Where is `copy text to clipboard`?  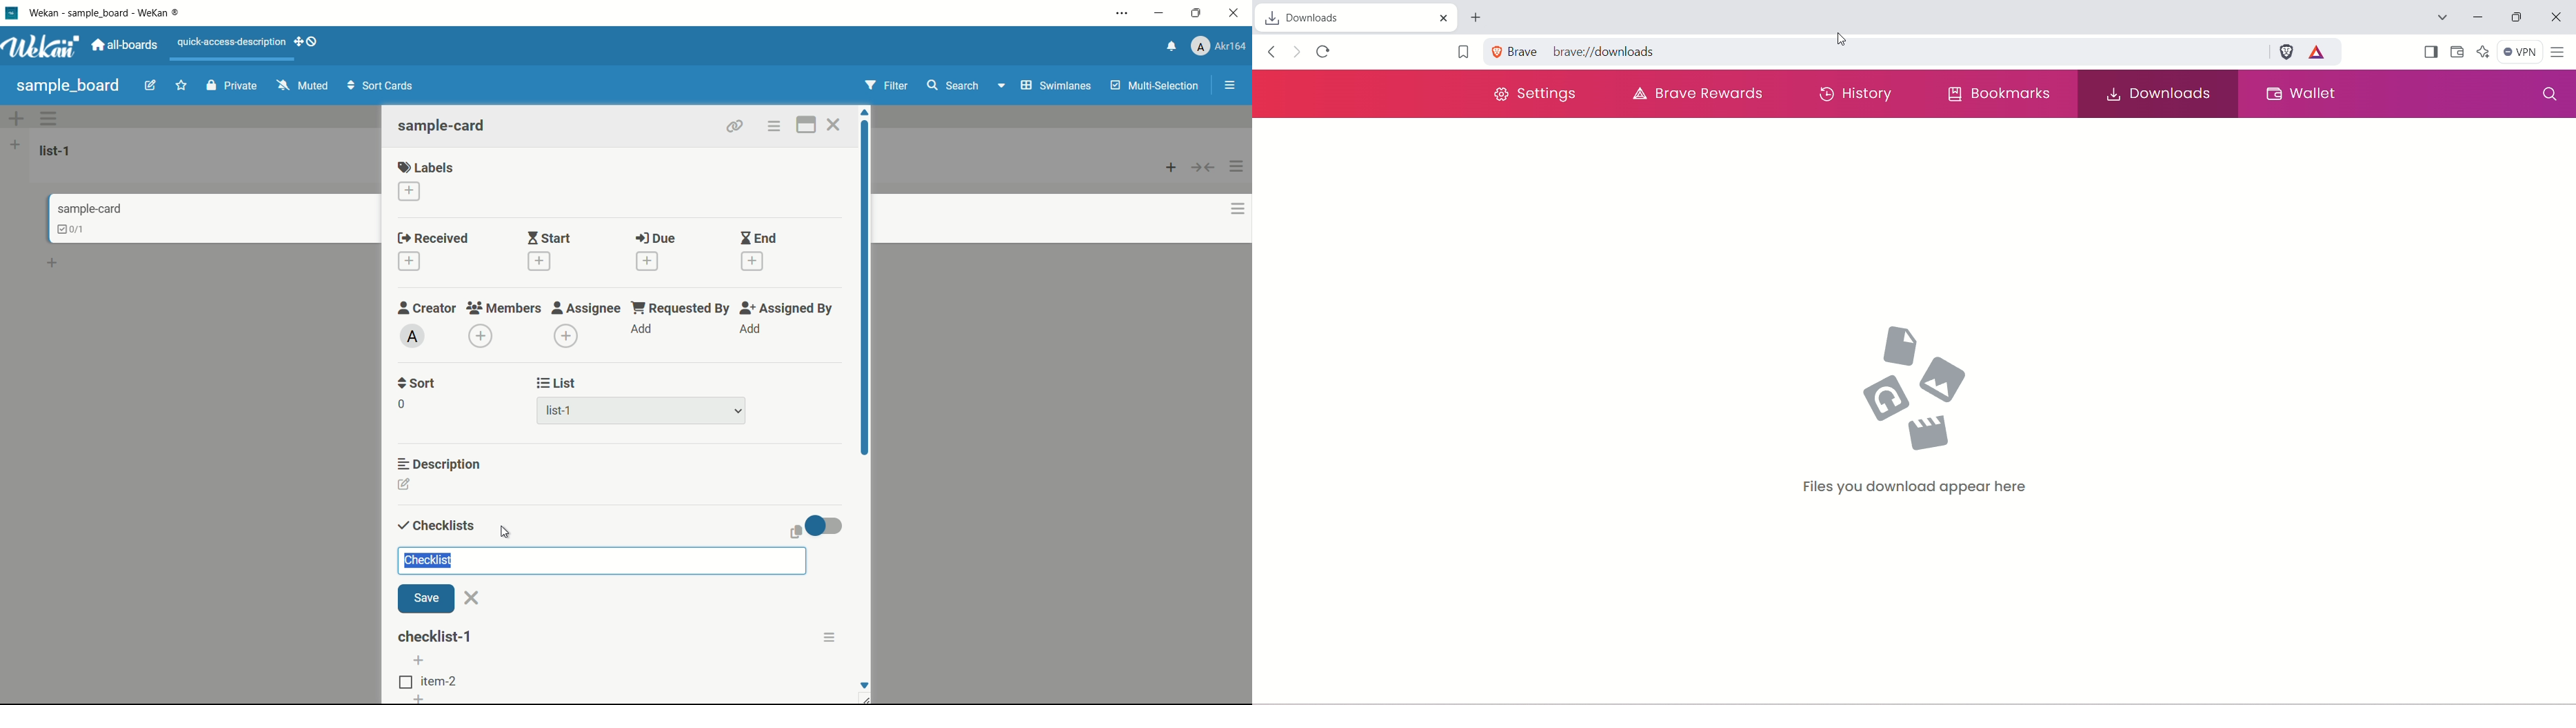 copy text to clipboard is located at coordinates (794, 531).